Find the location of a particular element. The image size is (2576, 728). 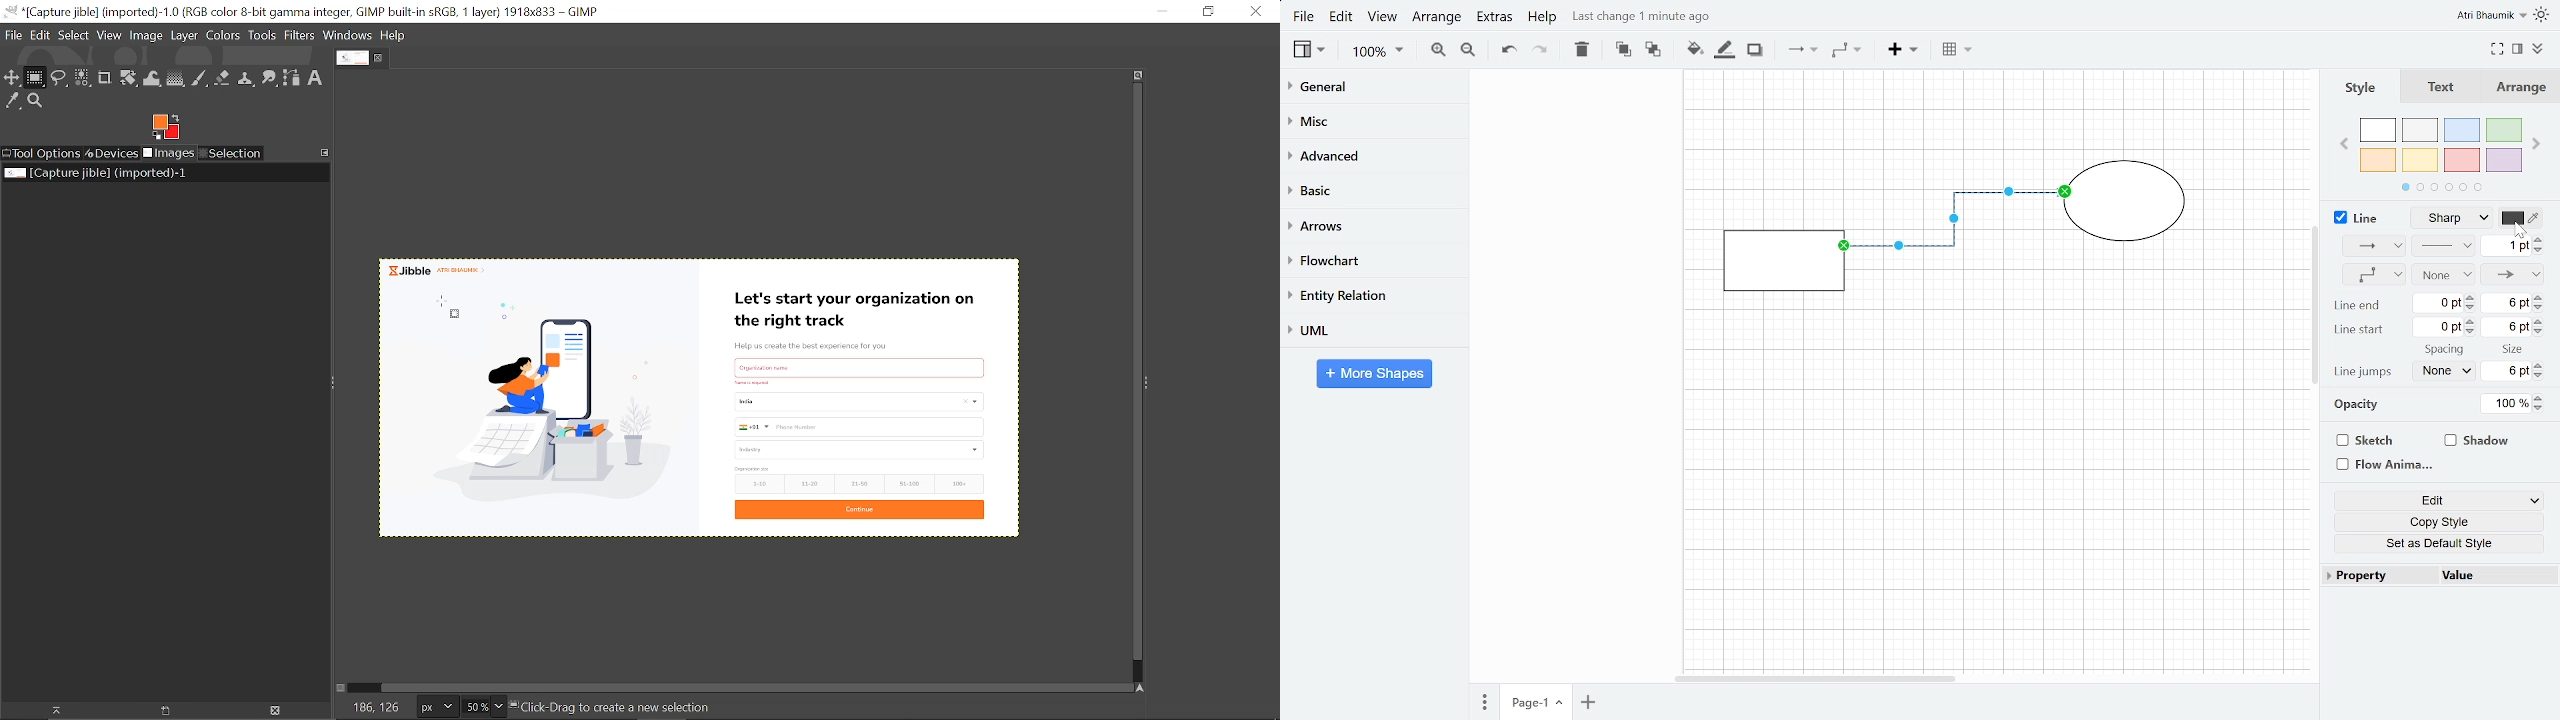

Increase Line end size is located at coordinates (2539, 296).